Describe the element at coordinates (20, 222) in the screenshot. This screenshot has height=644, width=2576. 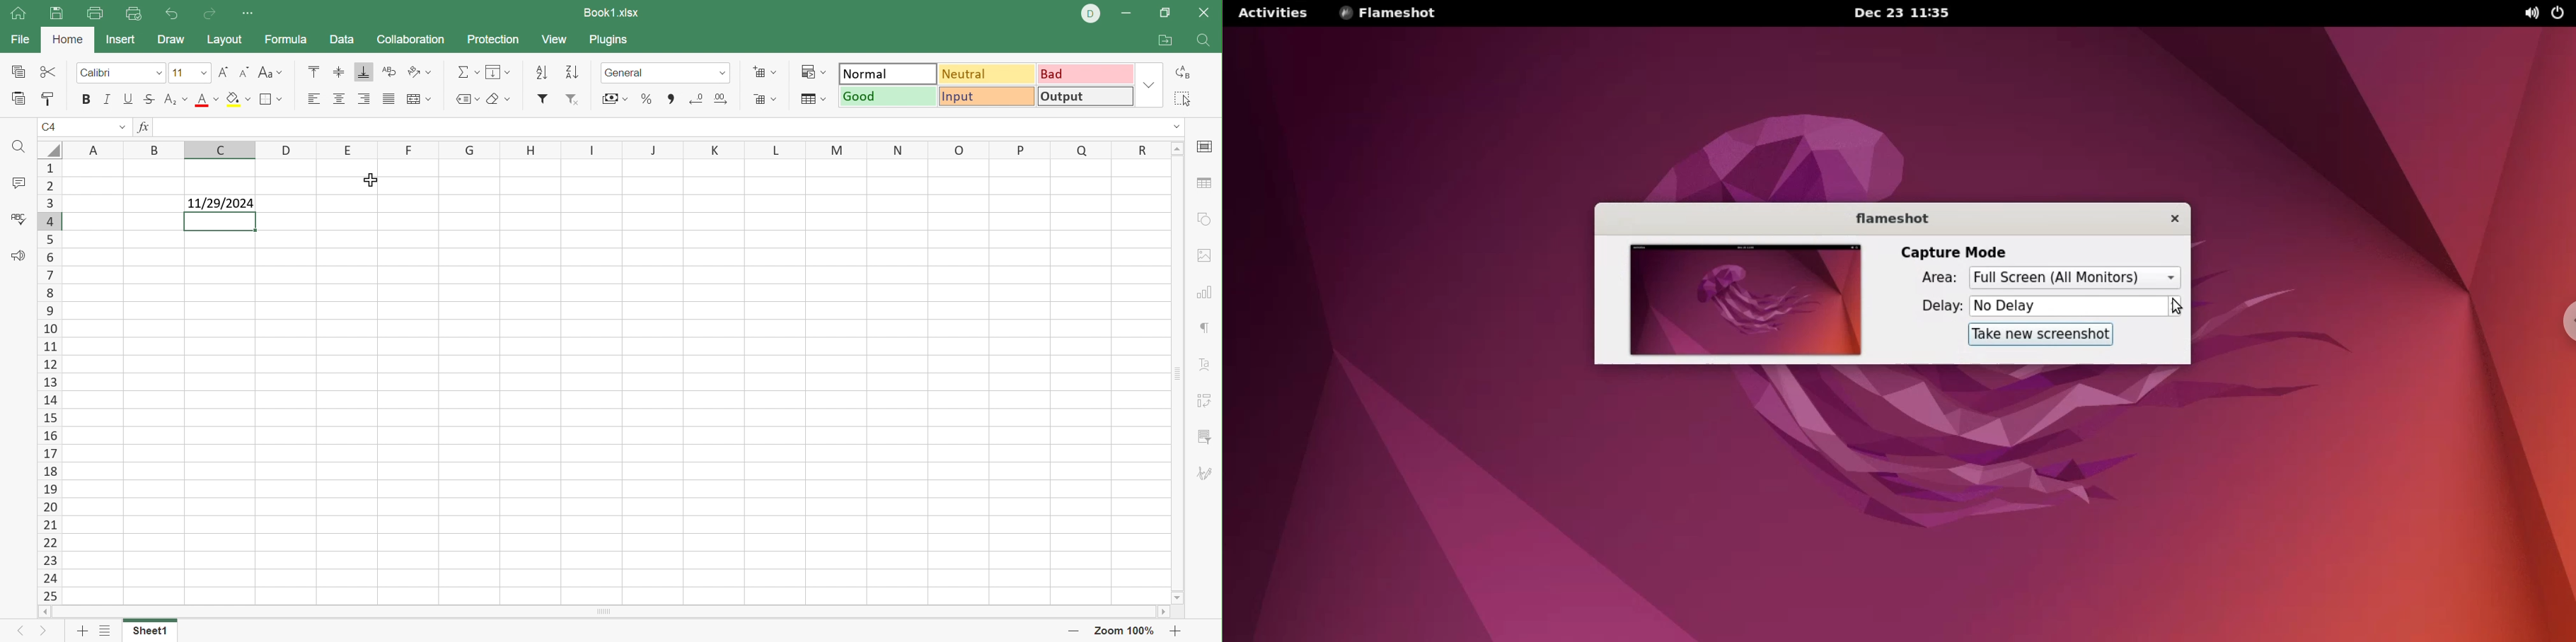
I see `Spell Checking` at that location.